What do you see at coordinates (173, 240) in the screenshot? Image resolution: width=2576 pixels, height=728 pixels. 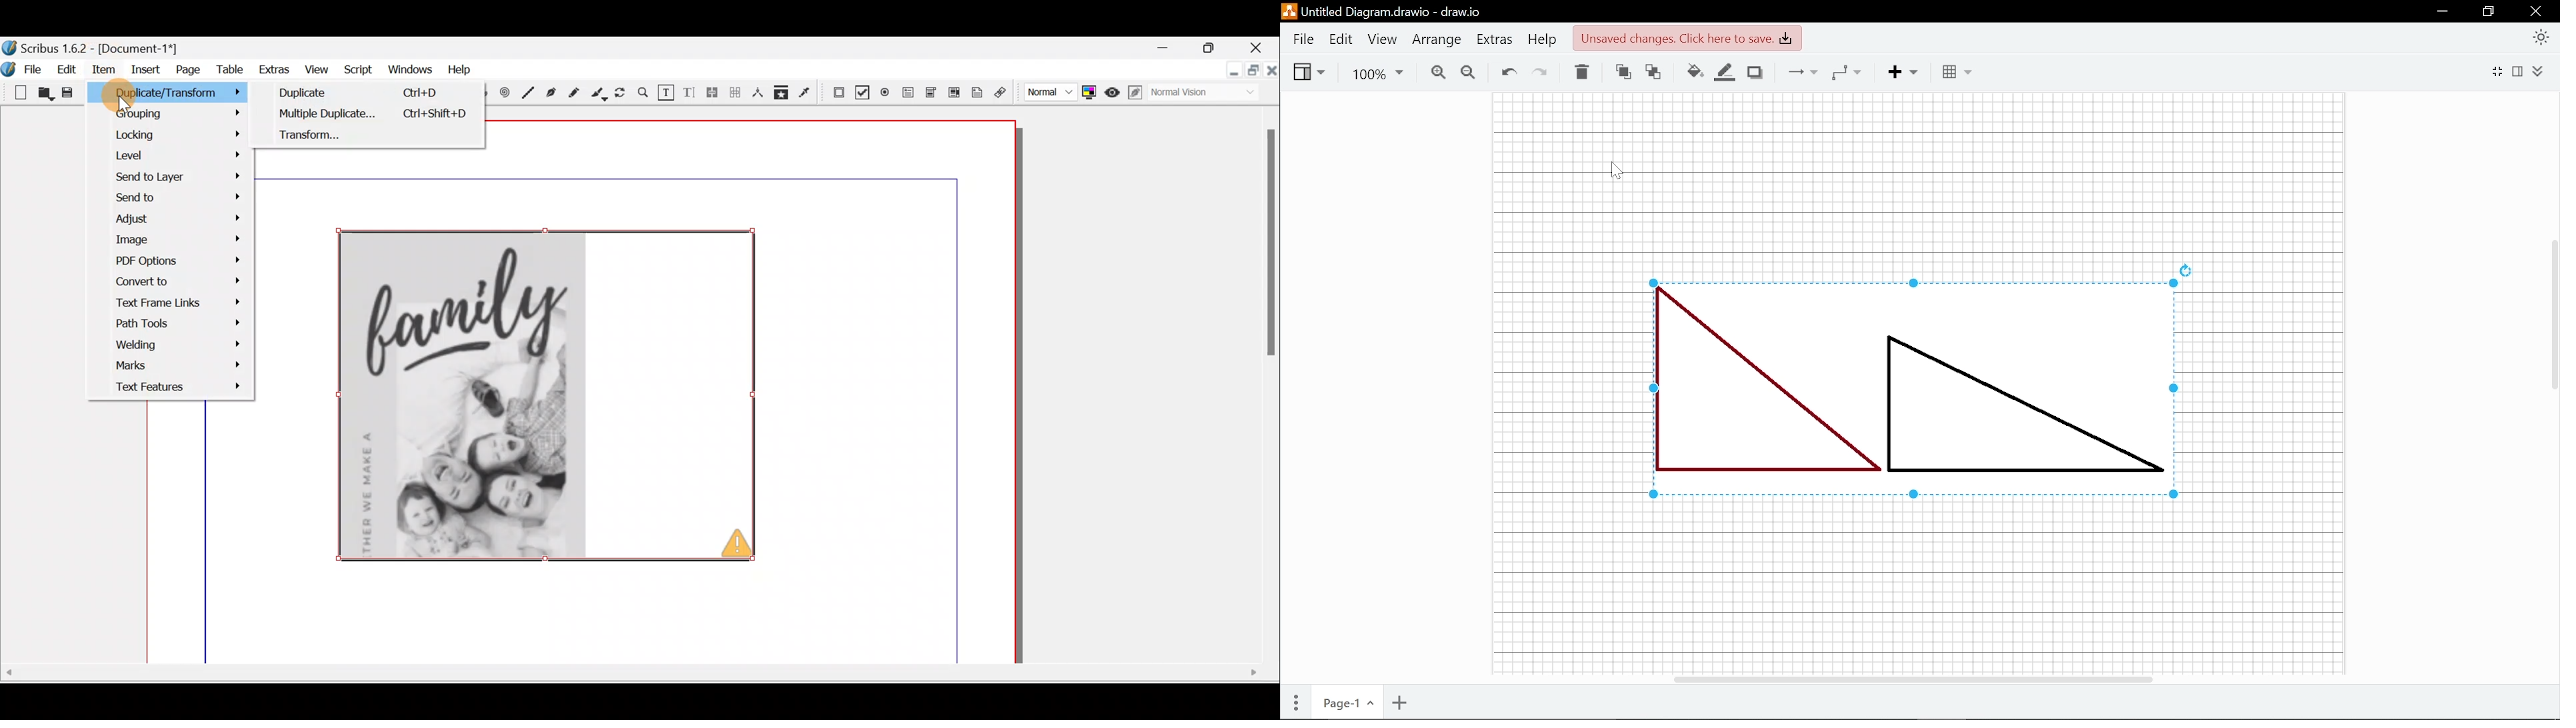 I see `Image` at bounding box center [173, 240].